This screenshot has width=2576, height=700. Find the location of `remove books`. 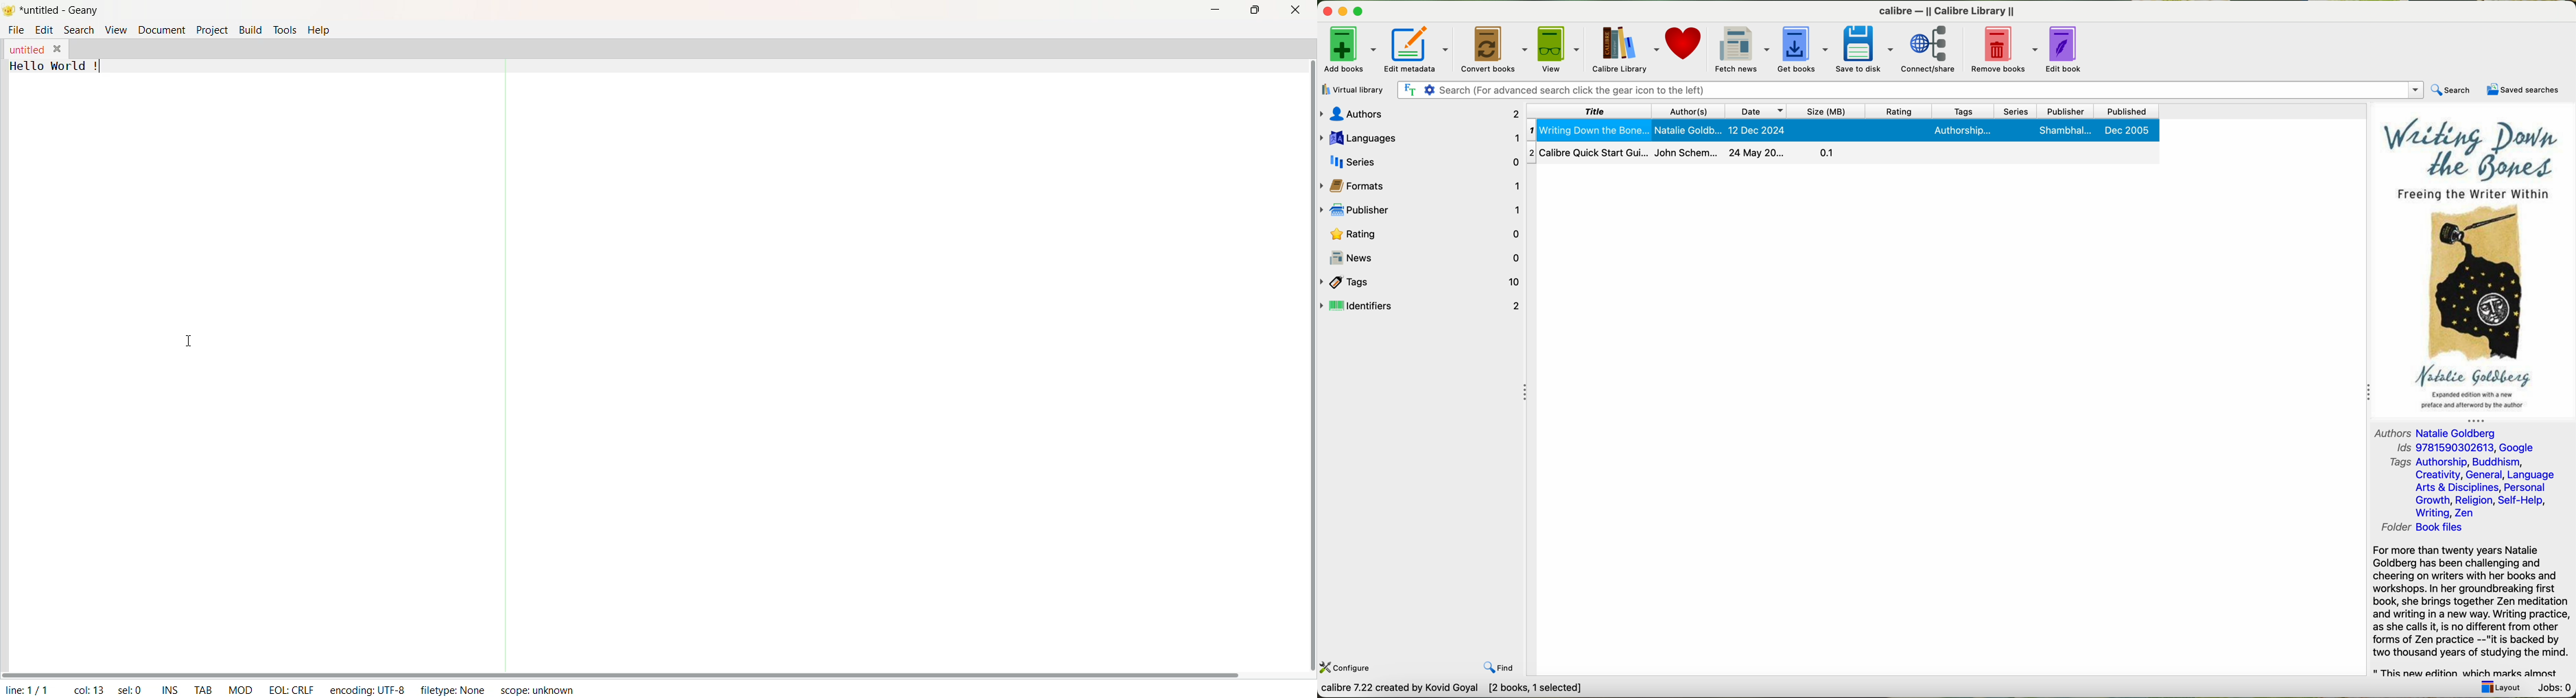

remove books is located at coordinates (2001, 49).